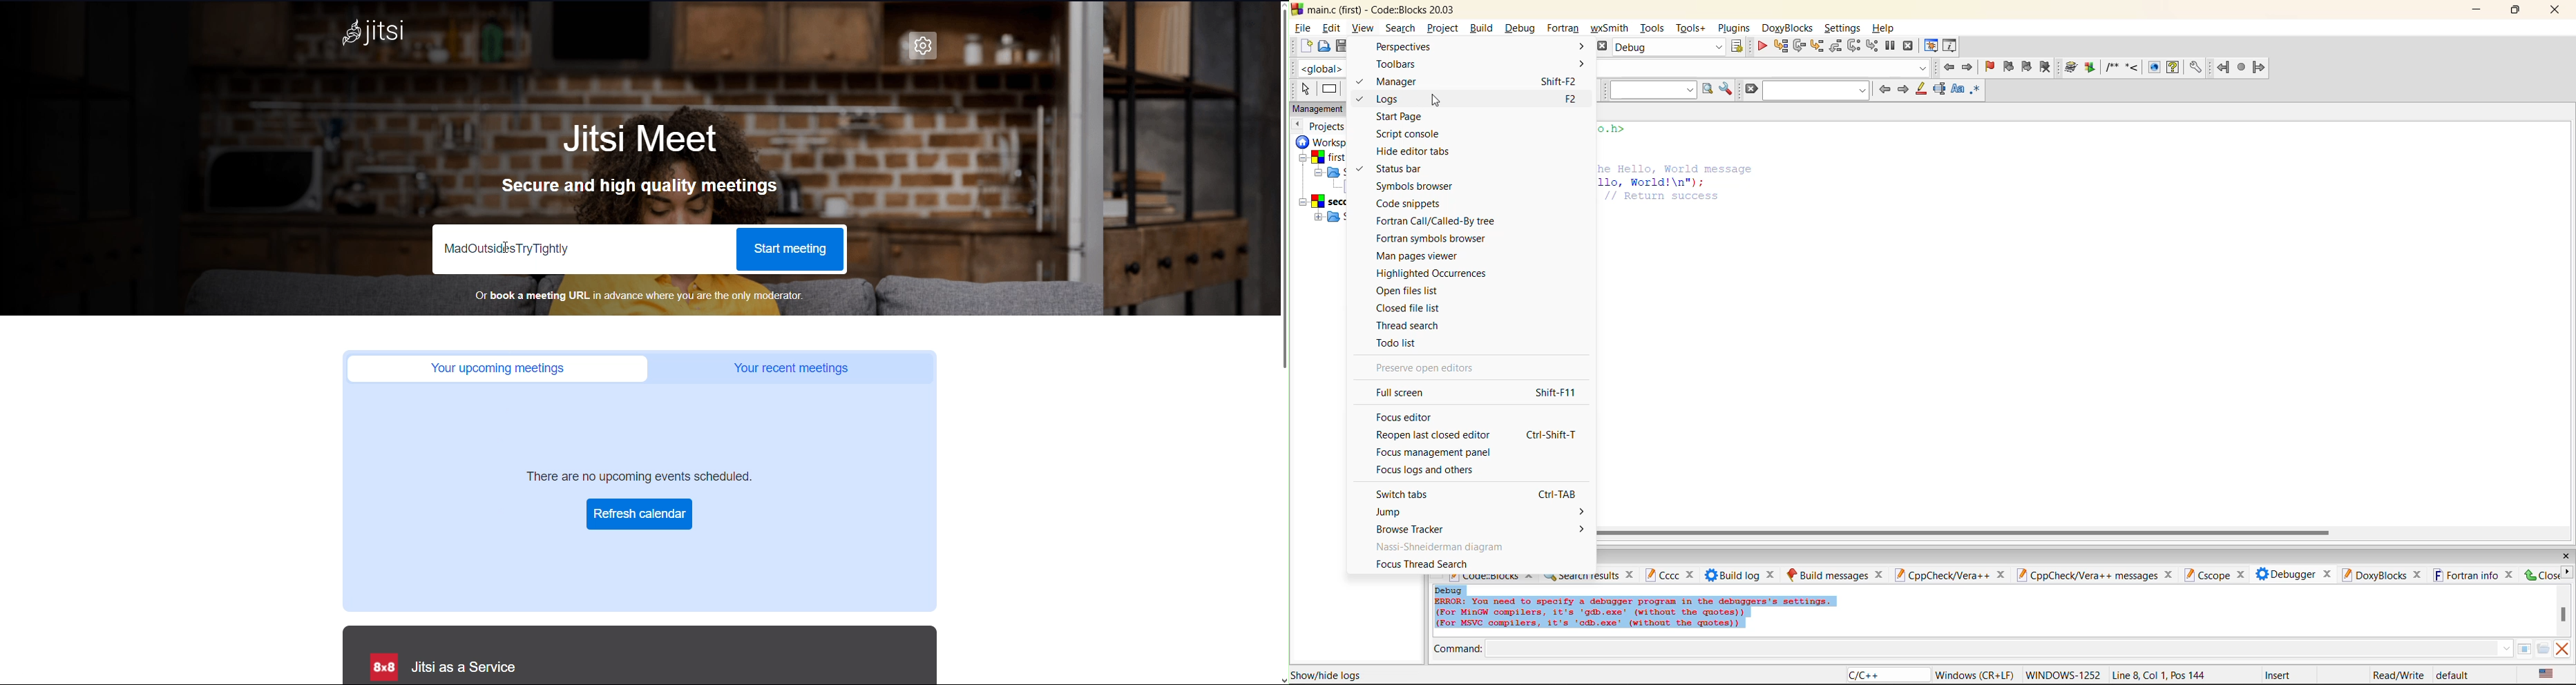 This screenshot has height=700, width=2576. I want to click on run doxy wizard, so click(2071, 66).